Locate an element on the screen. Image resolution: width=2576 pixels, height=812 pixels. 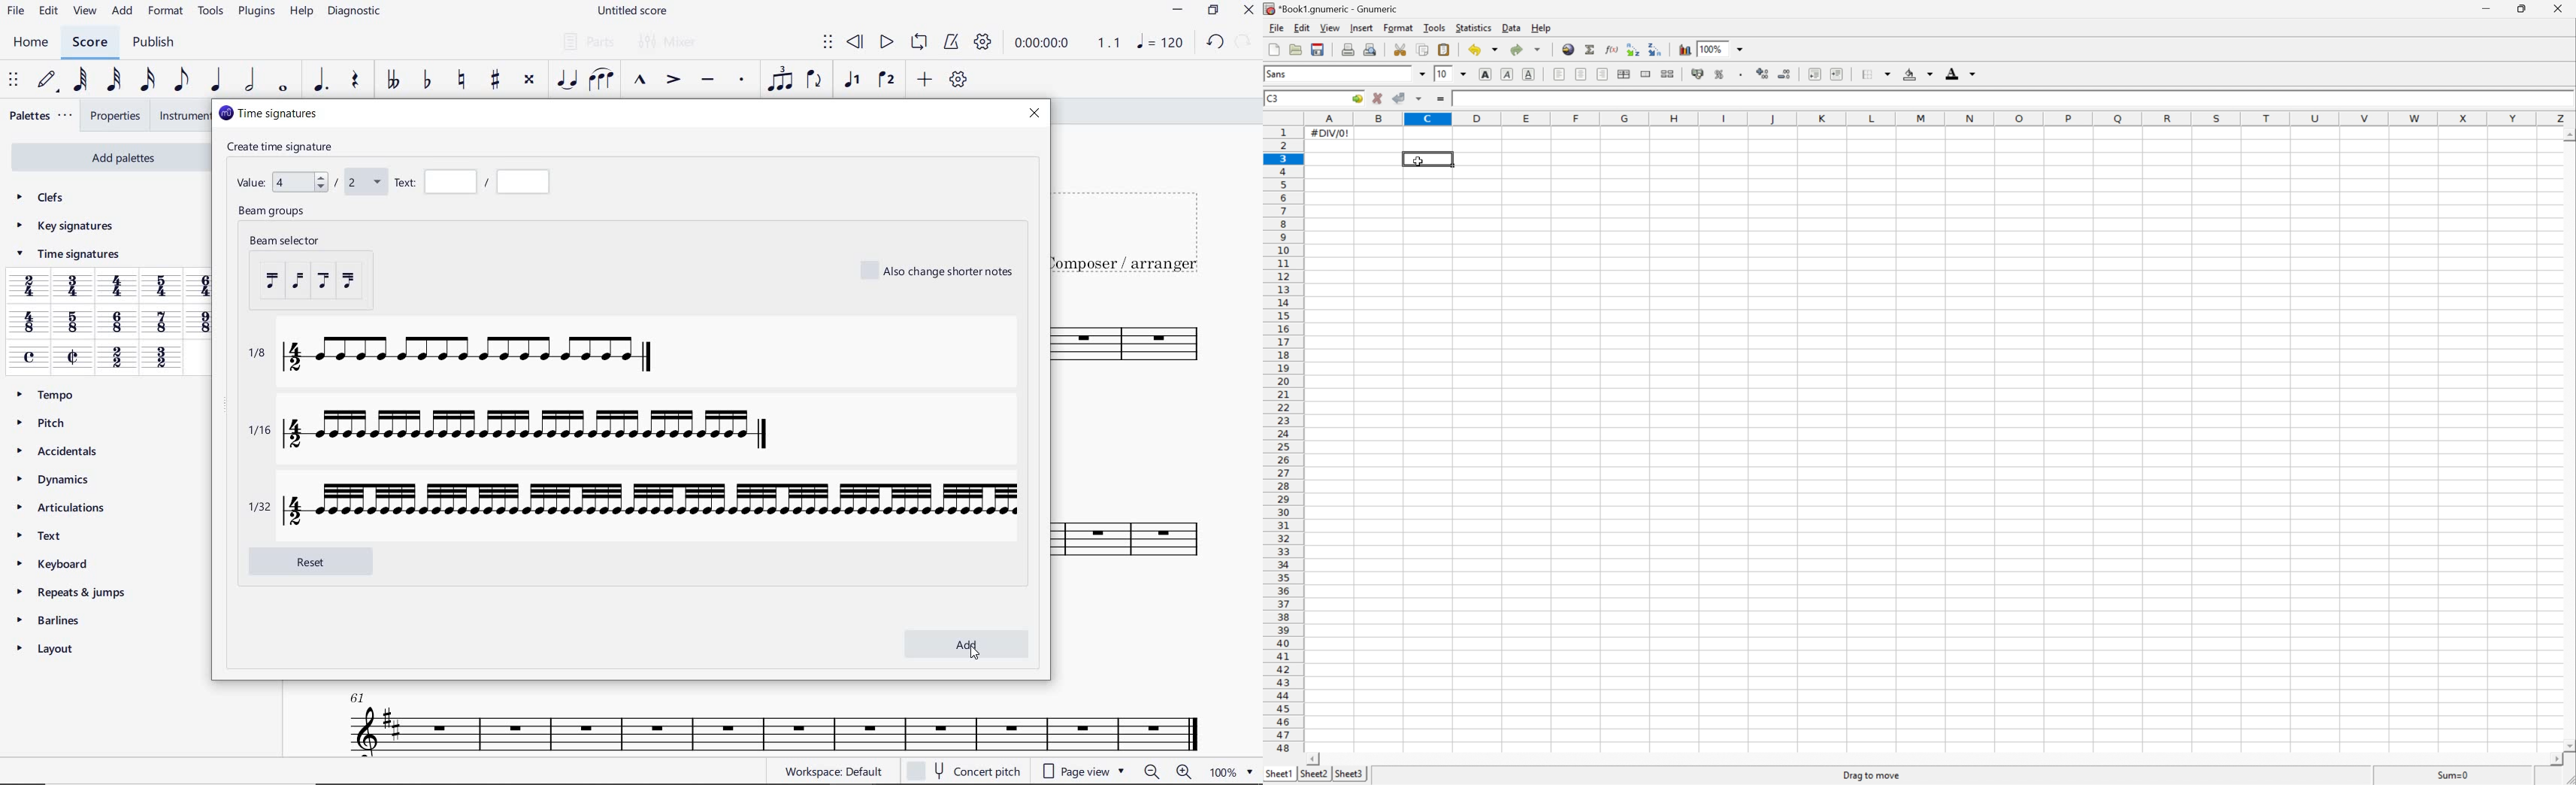
KEY SIGNATURES is located at coordinates (65, 226).